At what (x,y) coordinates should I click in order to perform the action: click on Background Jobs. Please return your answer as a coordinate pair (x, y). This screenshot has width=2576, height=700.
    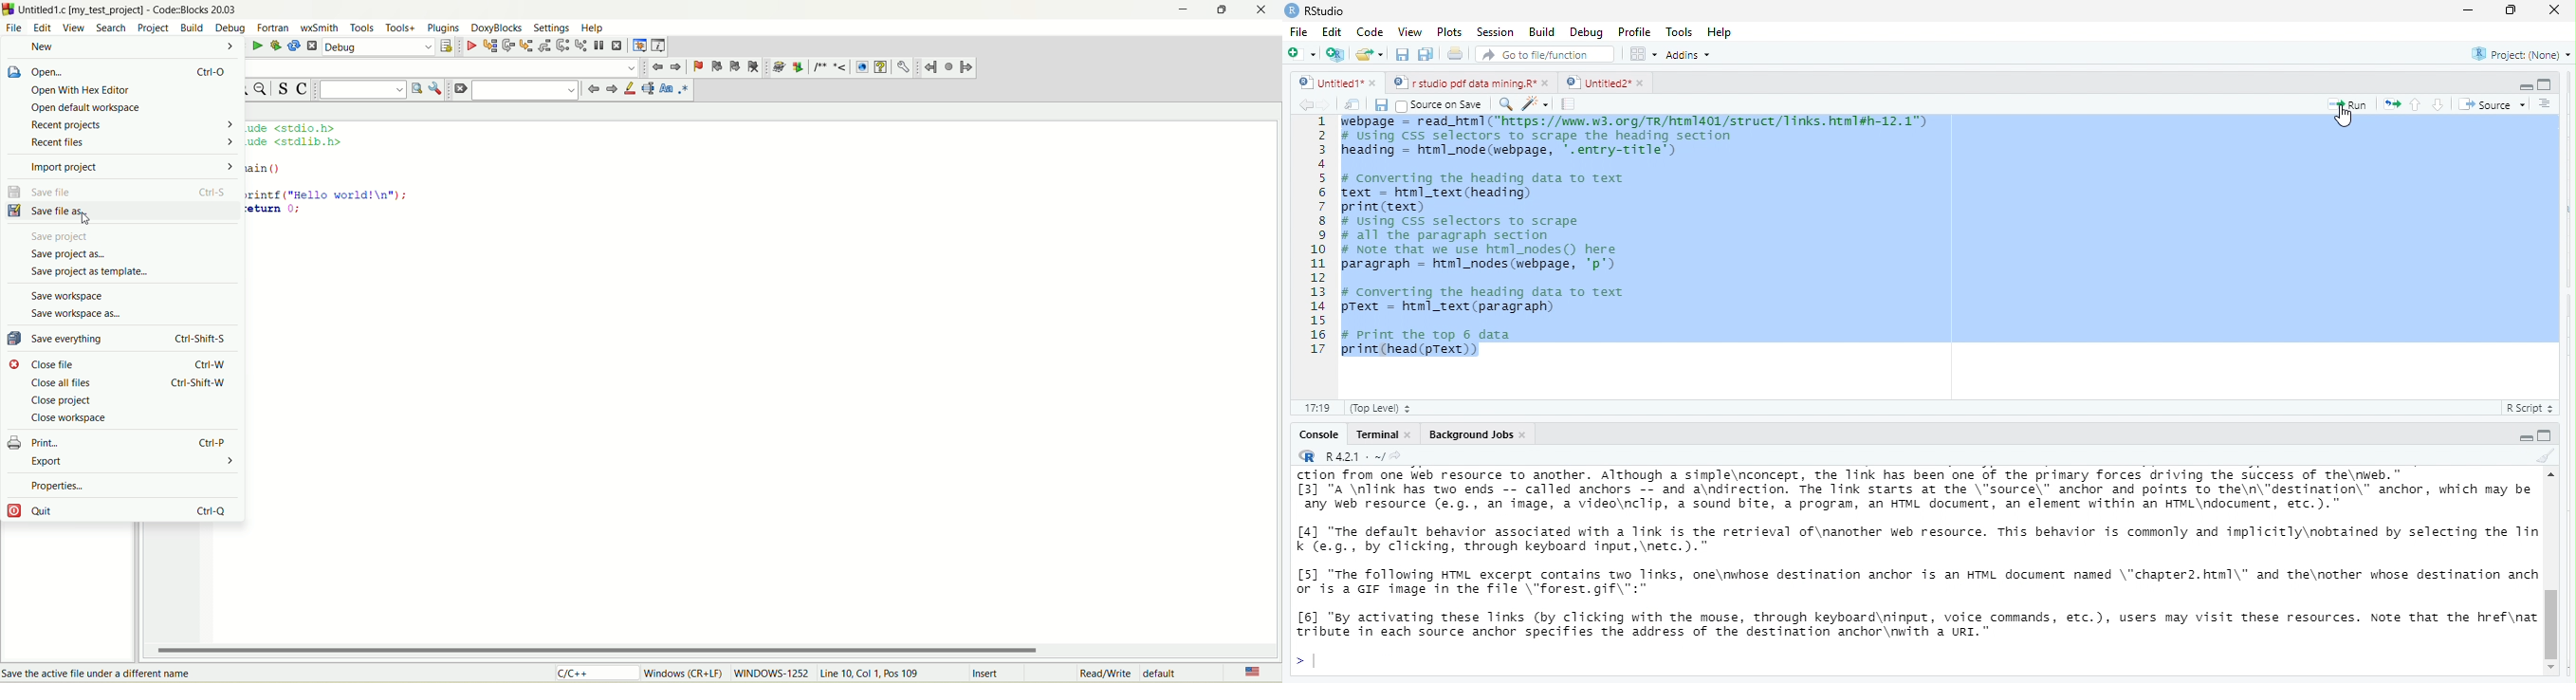
    Looking at the image, I should click on (1370, 458).